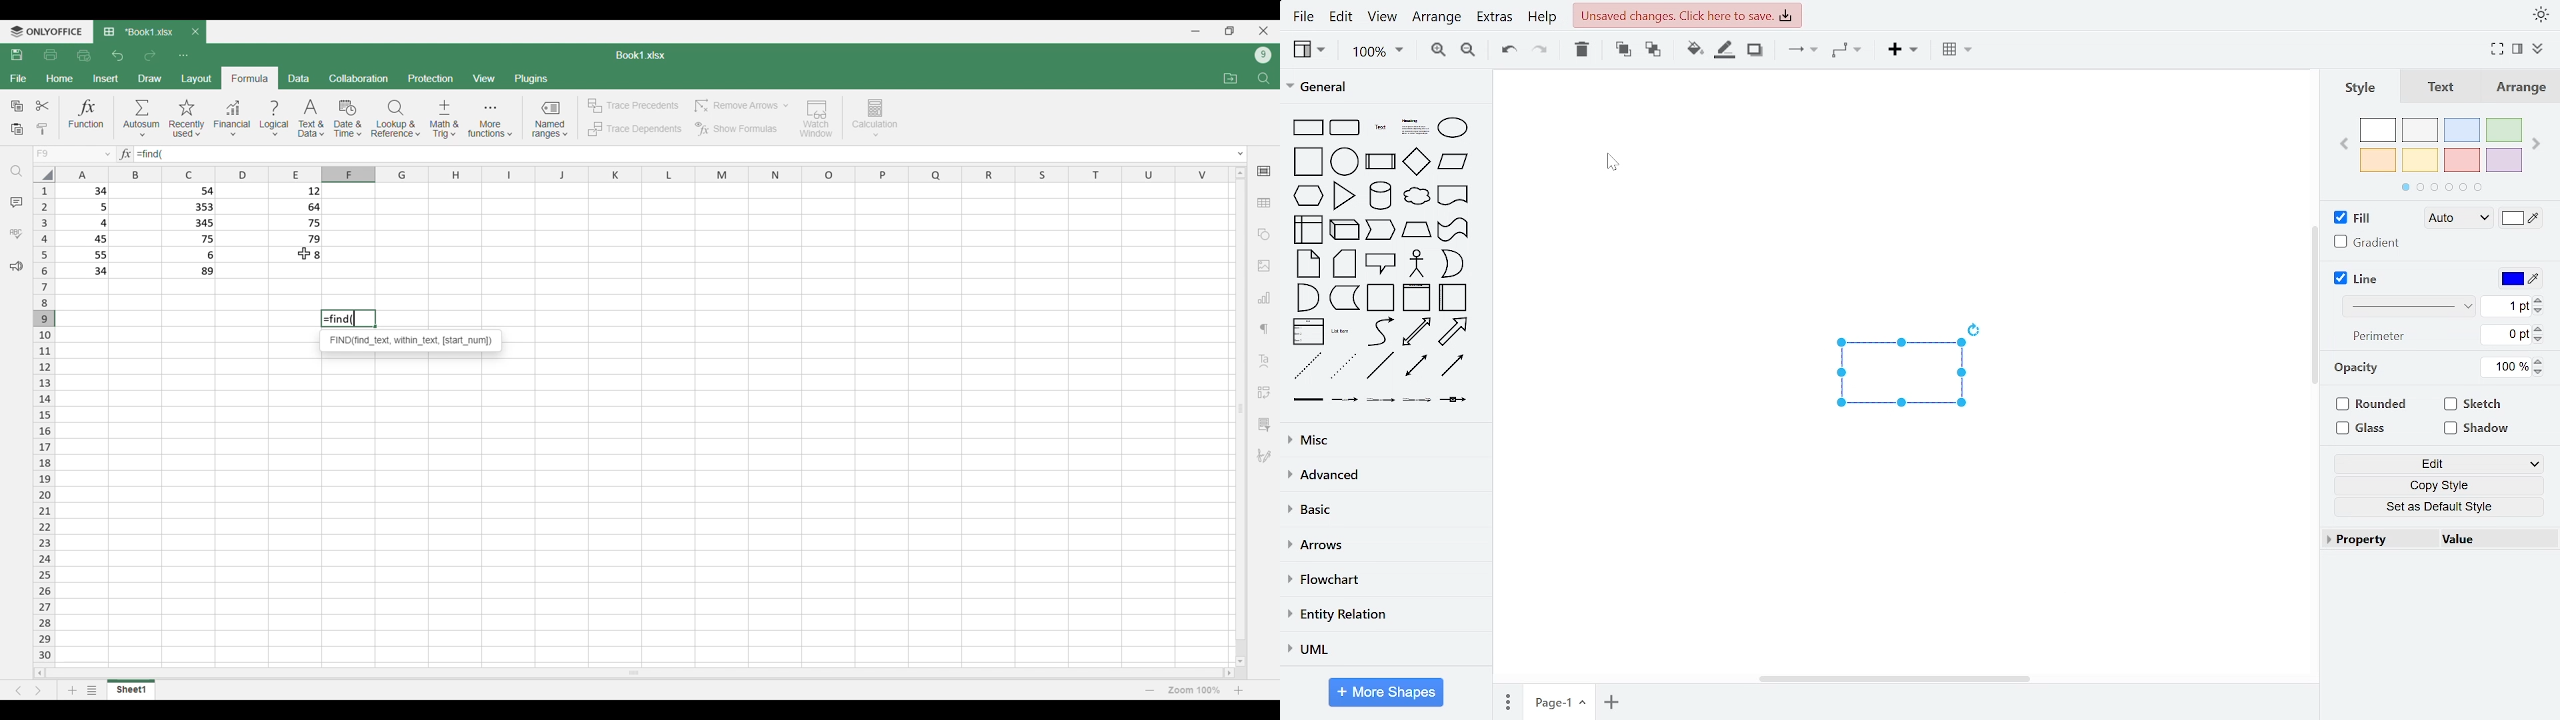  I want to click on fill line, so click(1726, 52).